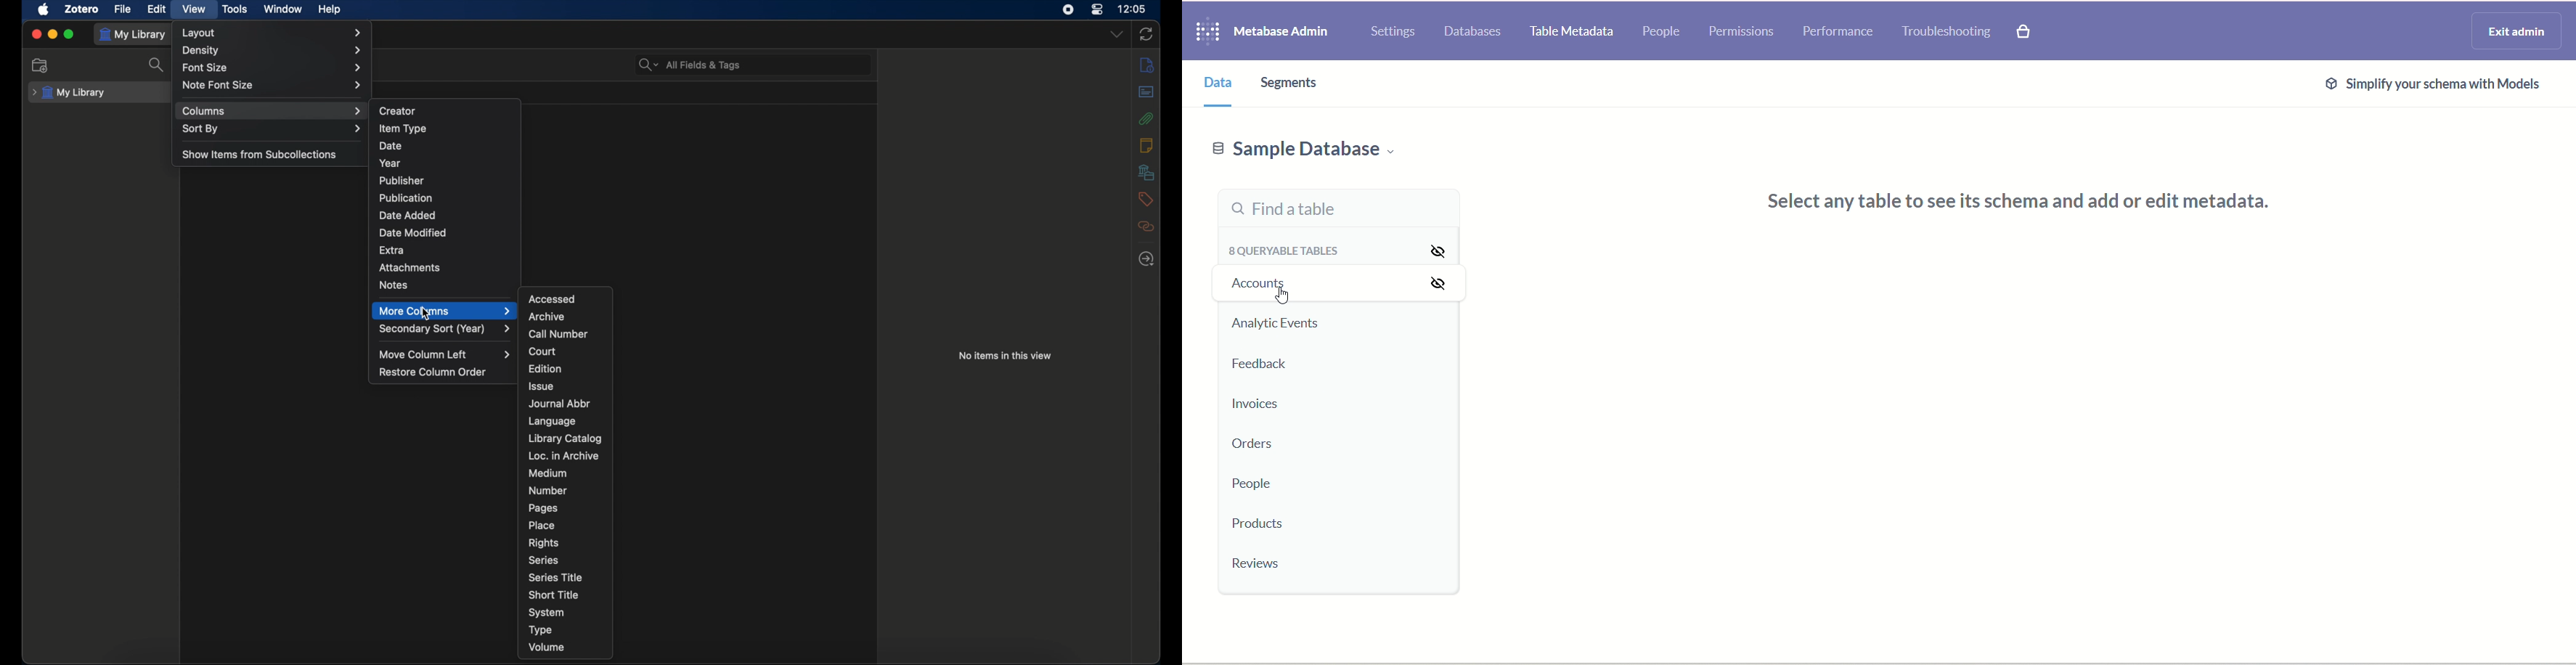  I want to click on abstract, so click(1146, 91).